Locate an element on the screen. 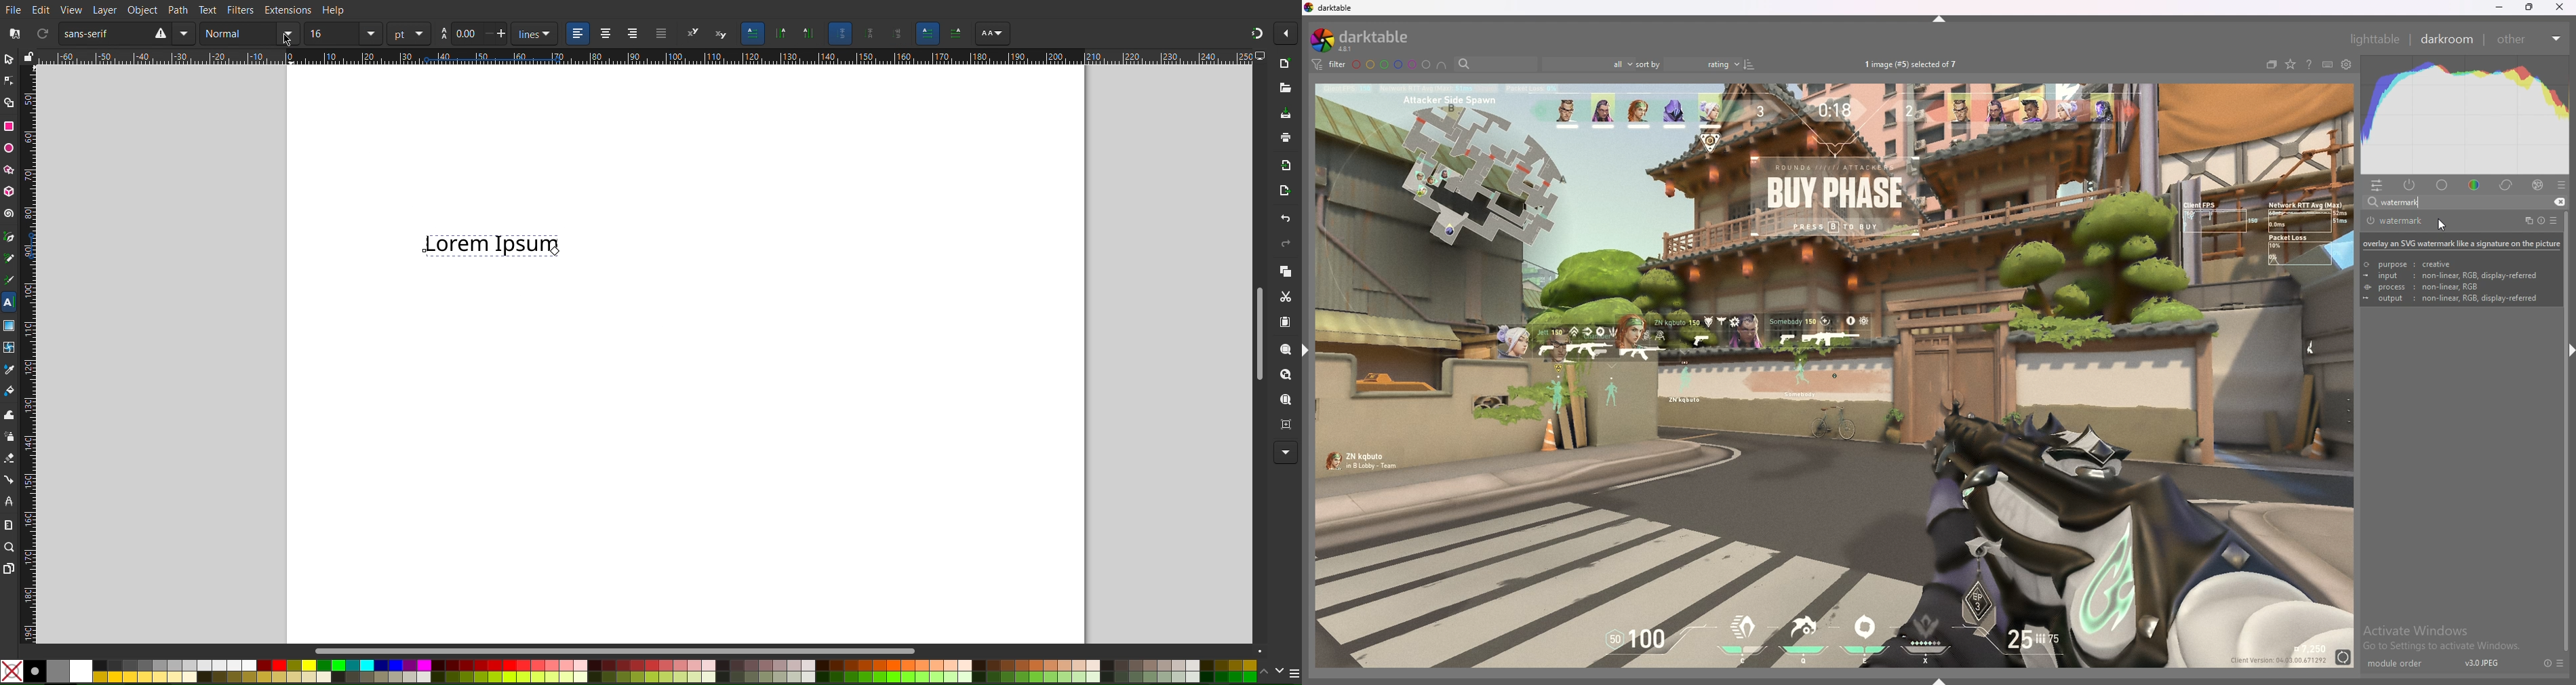  color label is located at coordinates (1392, 64).